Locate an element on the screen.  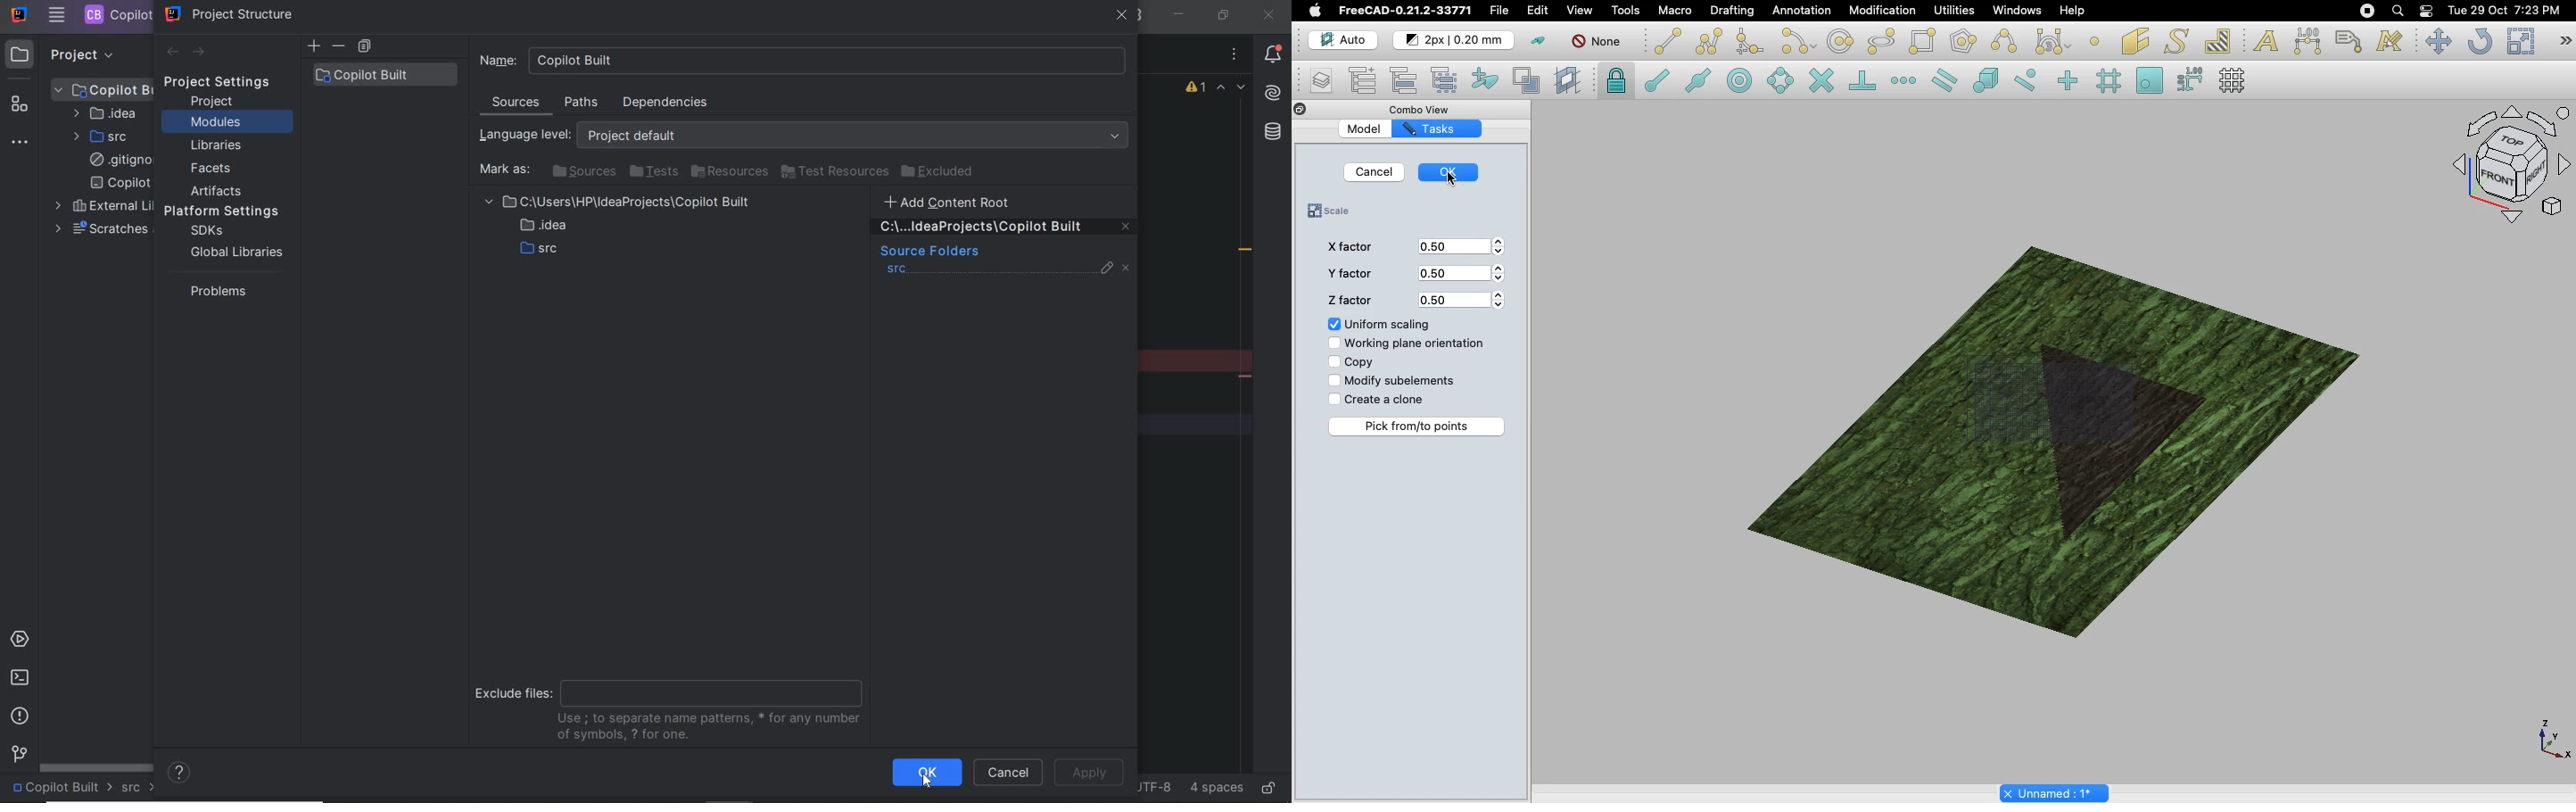
Toggle grid is located at coordinates (2238, 80).